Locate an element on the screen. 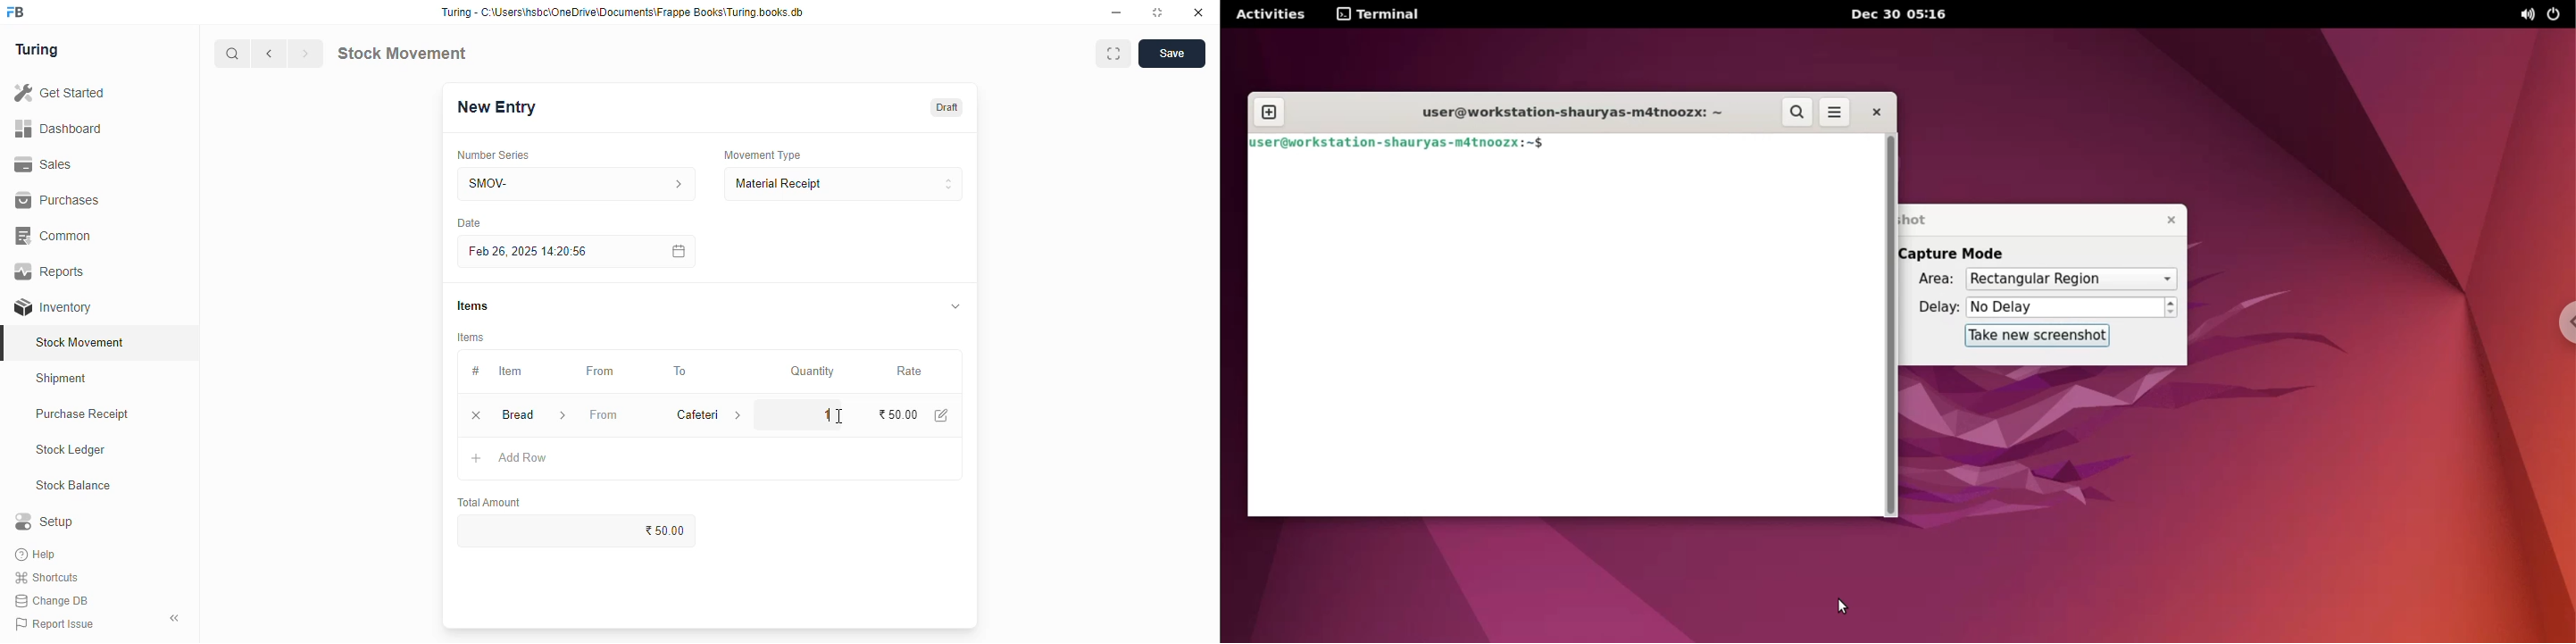  number series is located at coordinates (492, 155).